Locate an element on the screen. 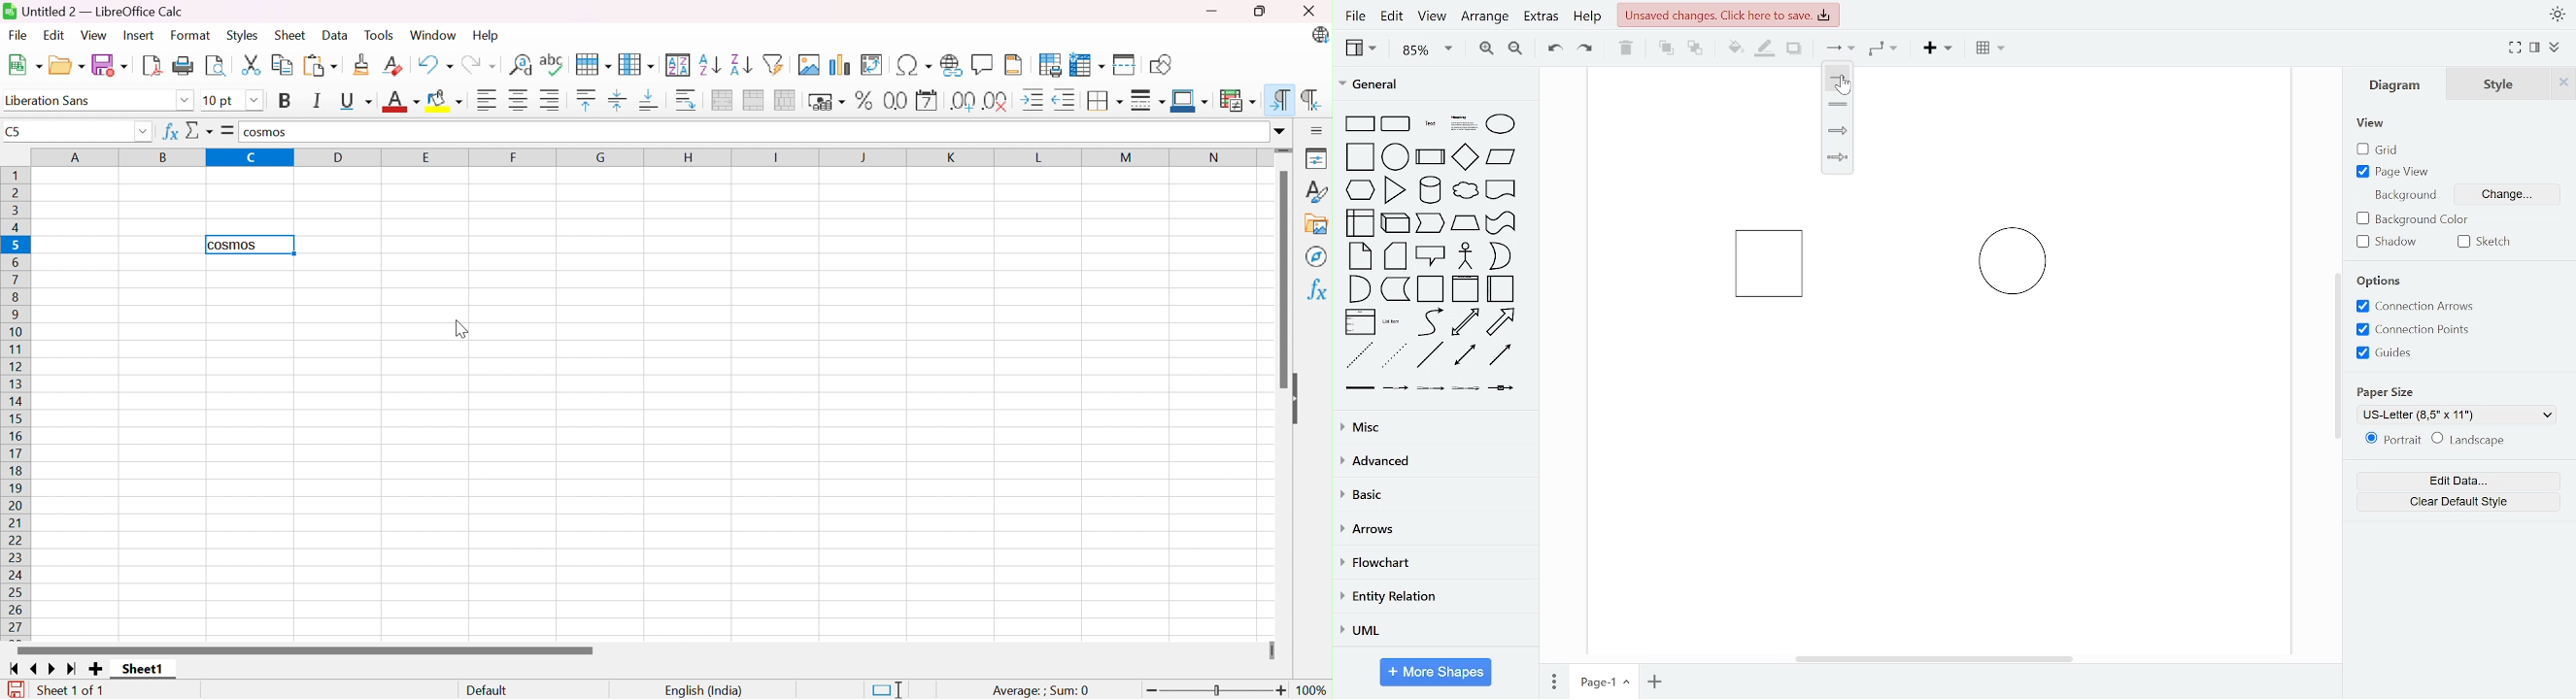 The image size is (2576, 700). paper size is located at coordinates (2388, 390).